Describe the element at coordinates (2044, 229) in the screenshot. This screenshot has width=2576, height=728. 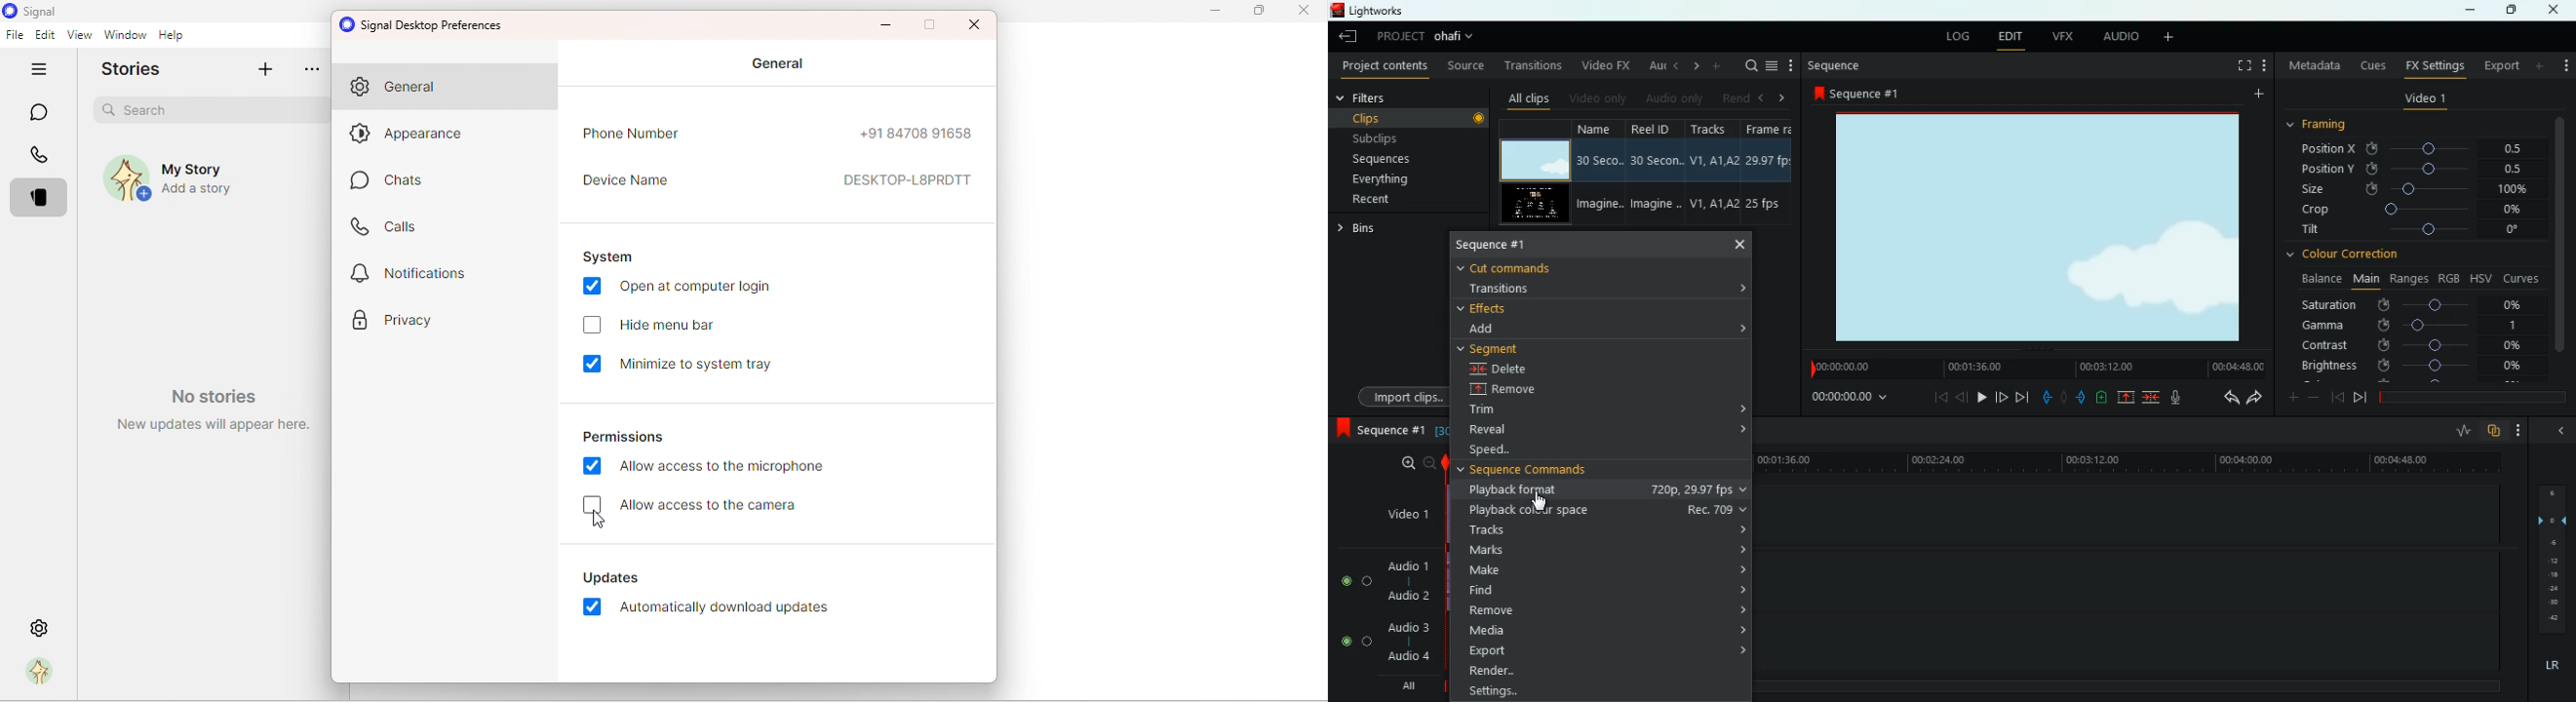
I see `screen` at that location.